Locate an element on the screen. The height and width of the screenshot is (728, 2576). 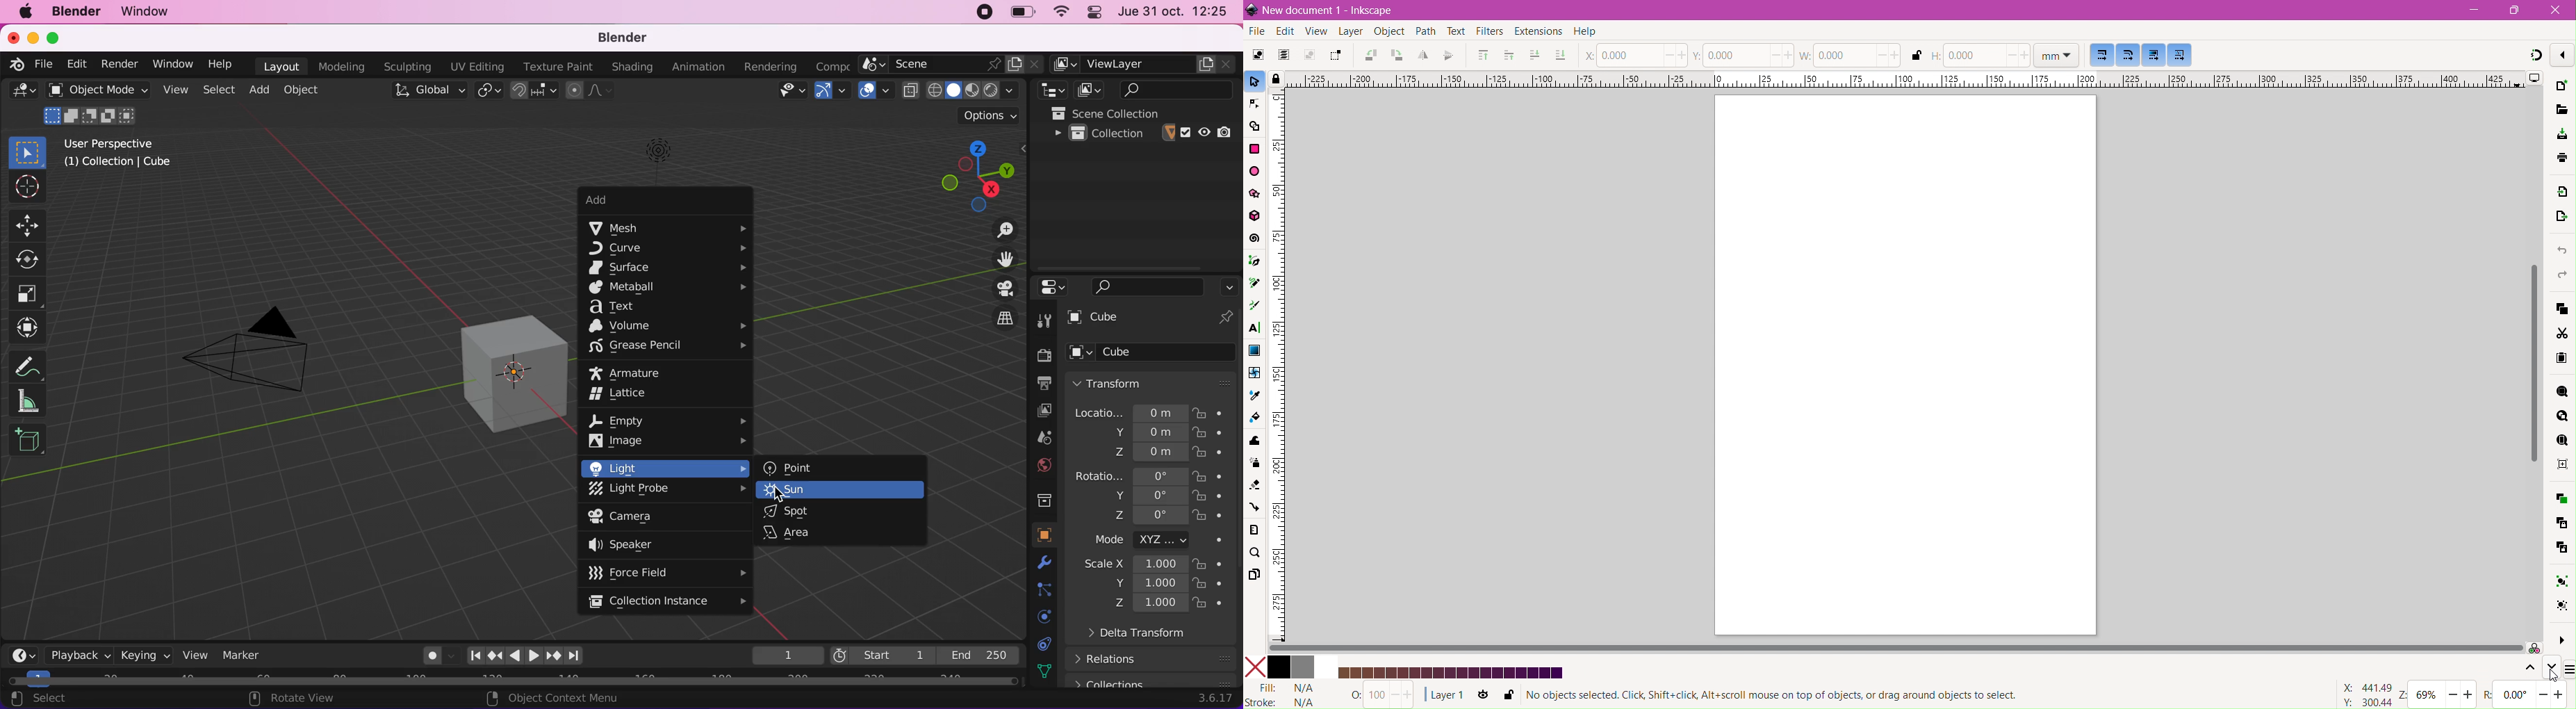
editor type is located at coordinates (1049, 286).